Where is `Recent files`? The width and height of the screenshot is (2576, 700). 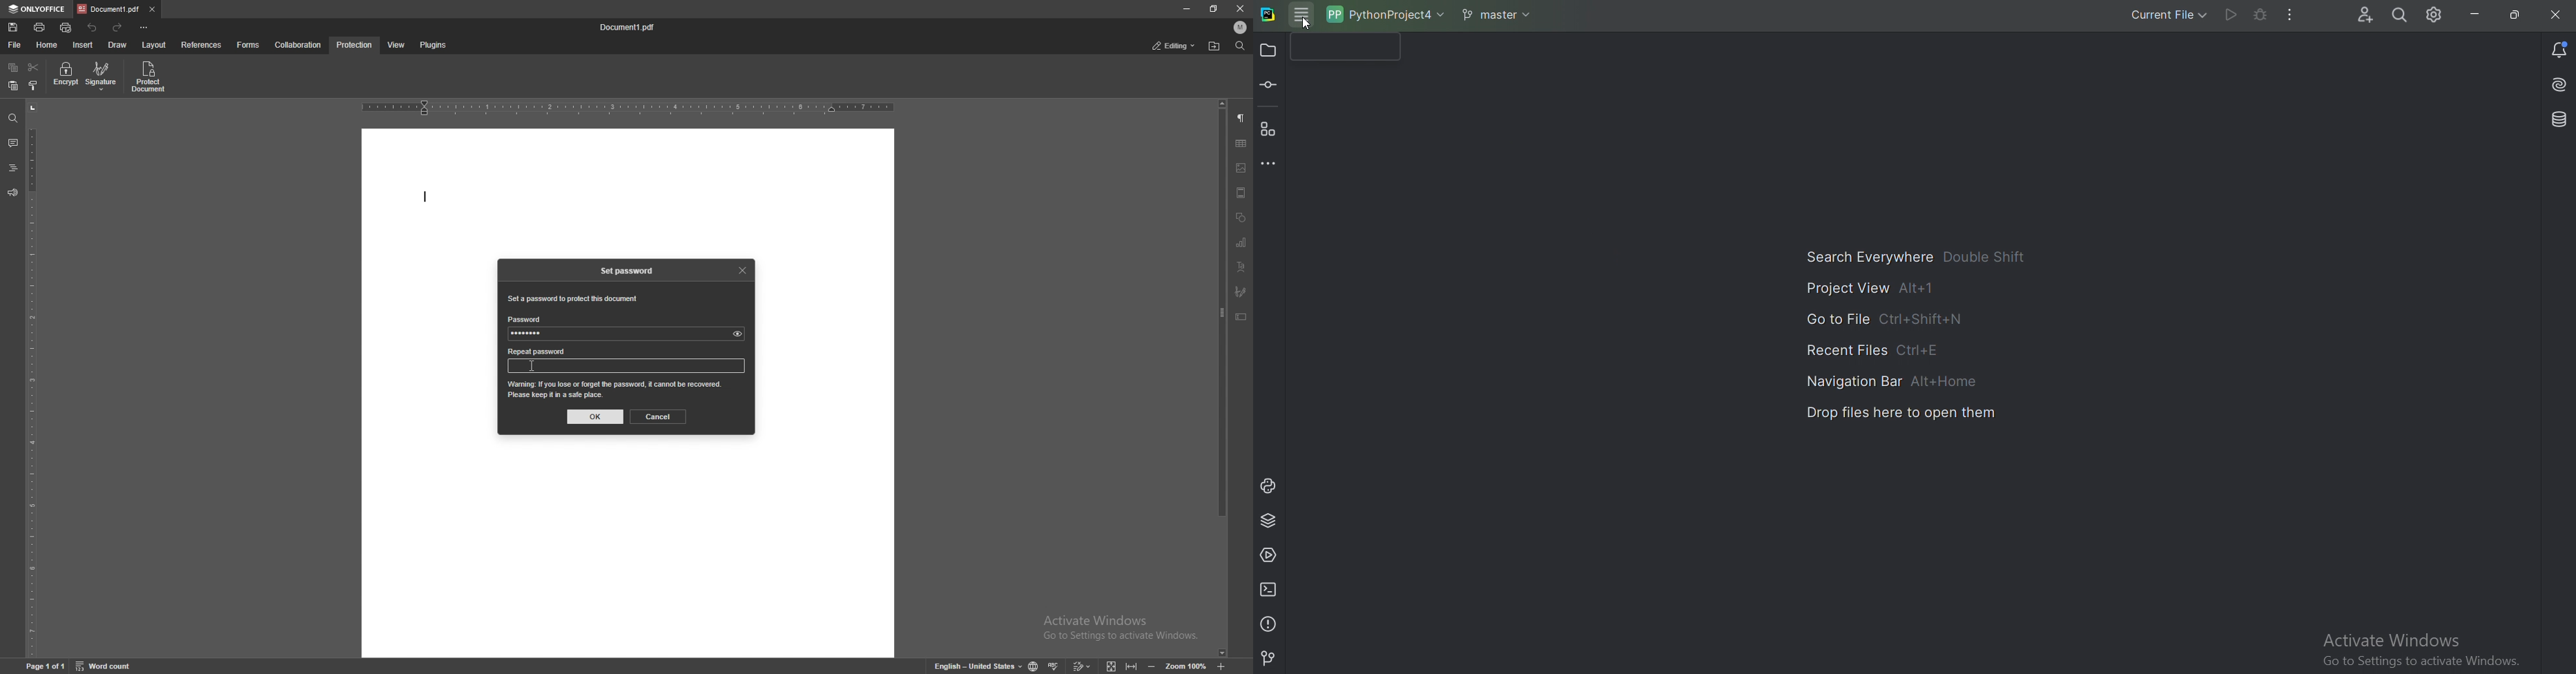 Recent files is located at coordinates (1866, 347).